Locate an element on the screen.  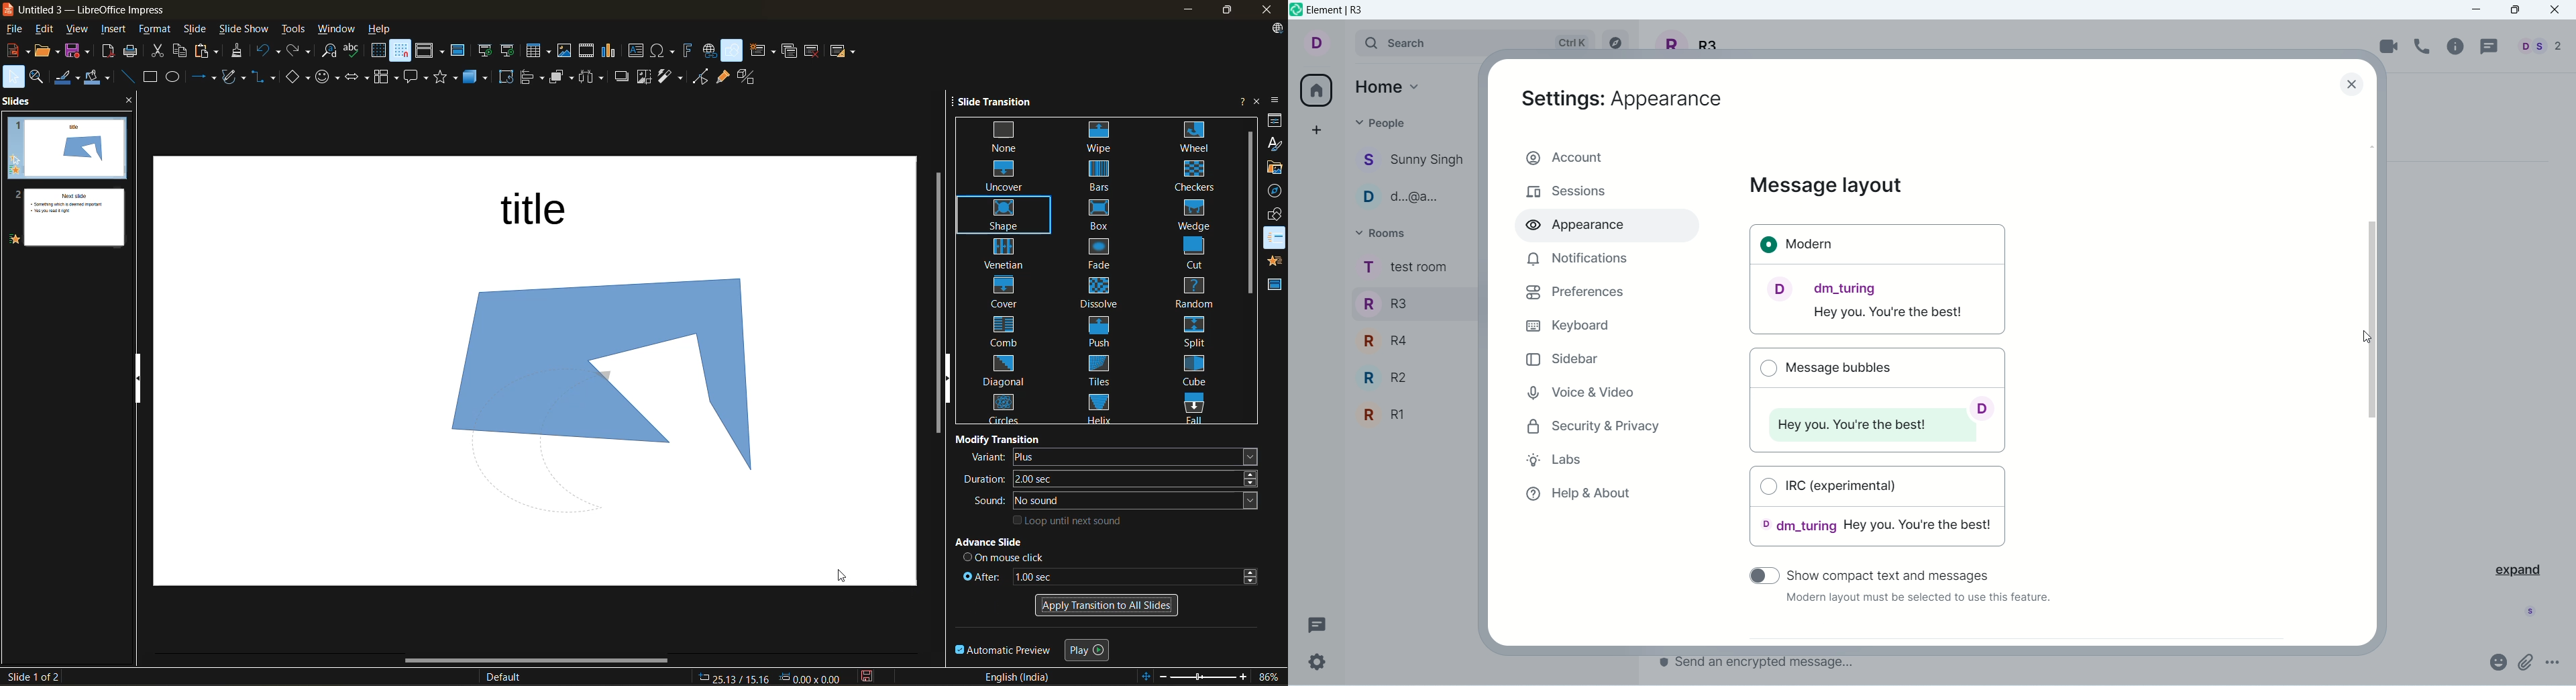
help & about is located at coordinates (1577, 497).